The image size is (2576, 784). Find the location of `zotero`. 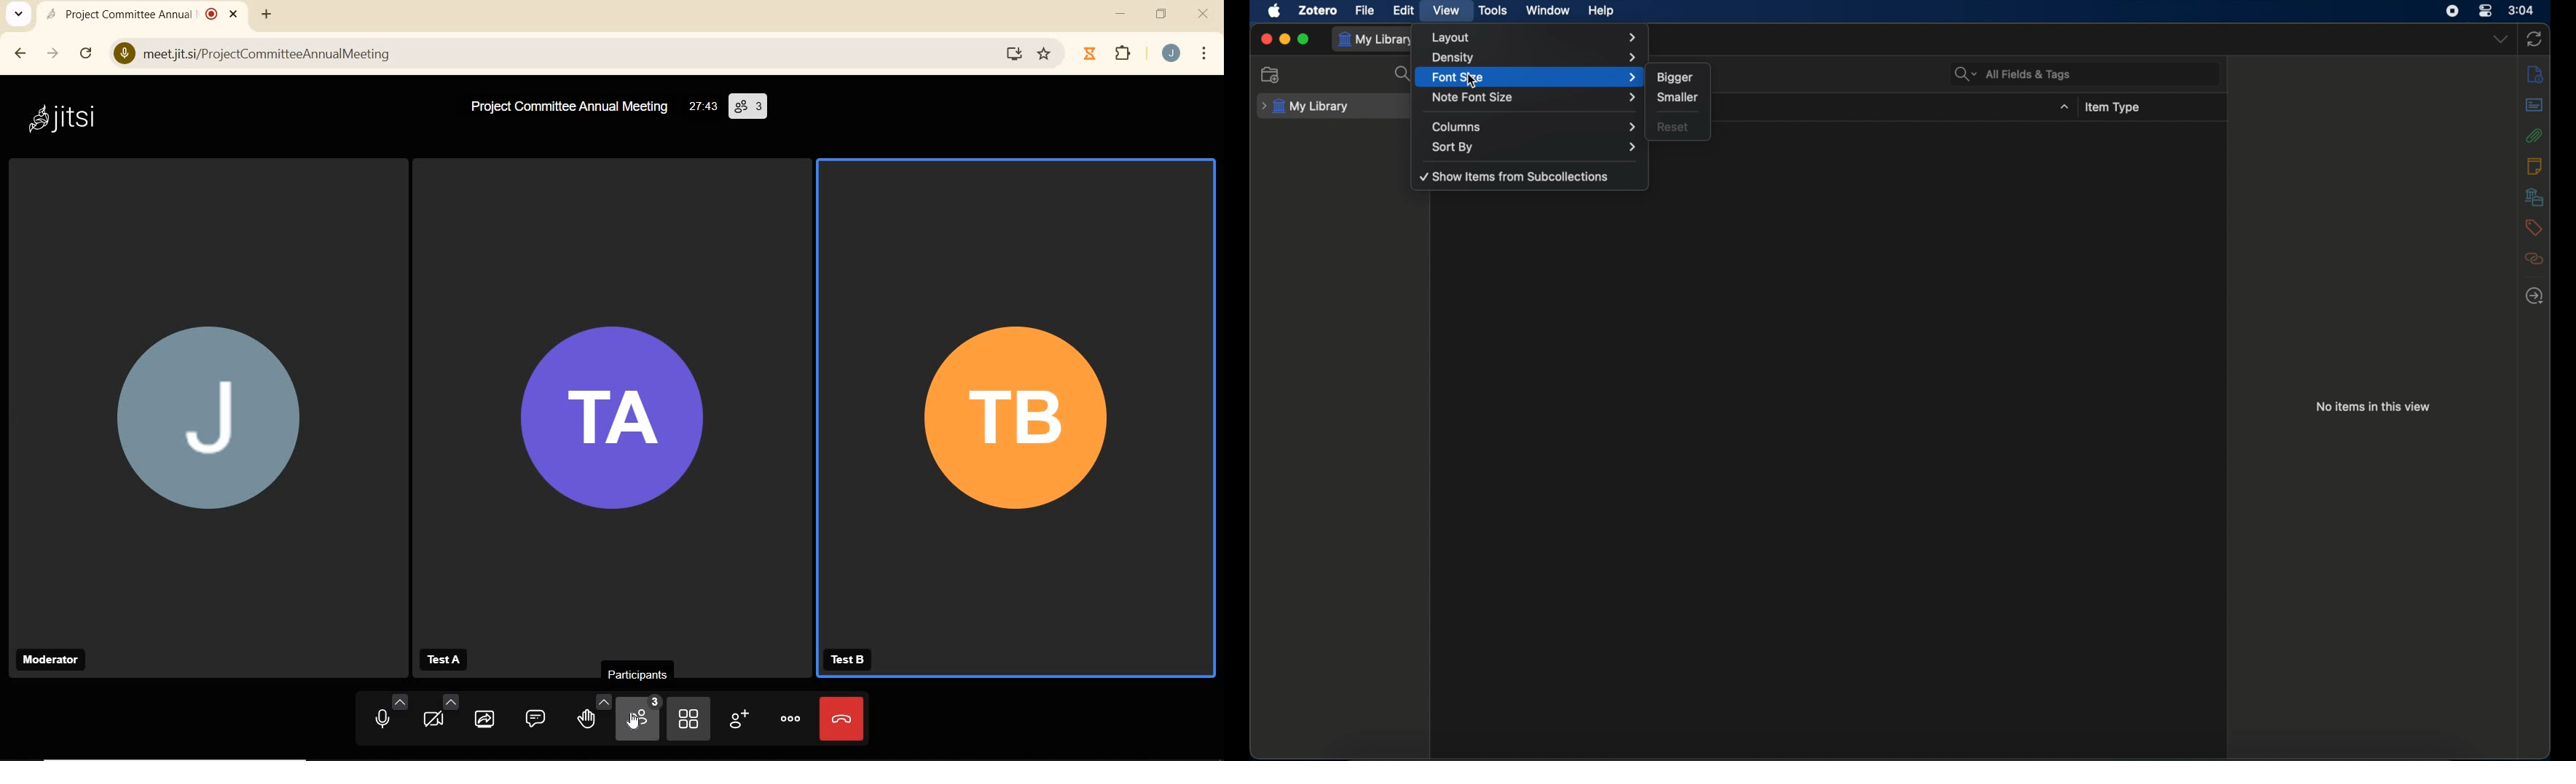

zotero is located at coordinates (1320, 11).